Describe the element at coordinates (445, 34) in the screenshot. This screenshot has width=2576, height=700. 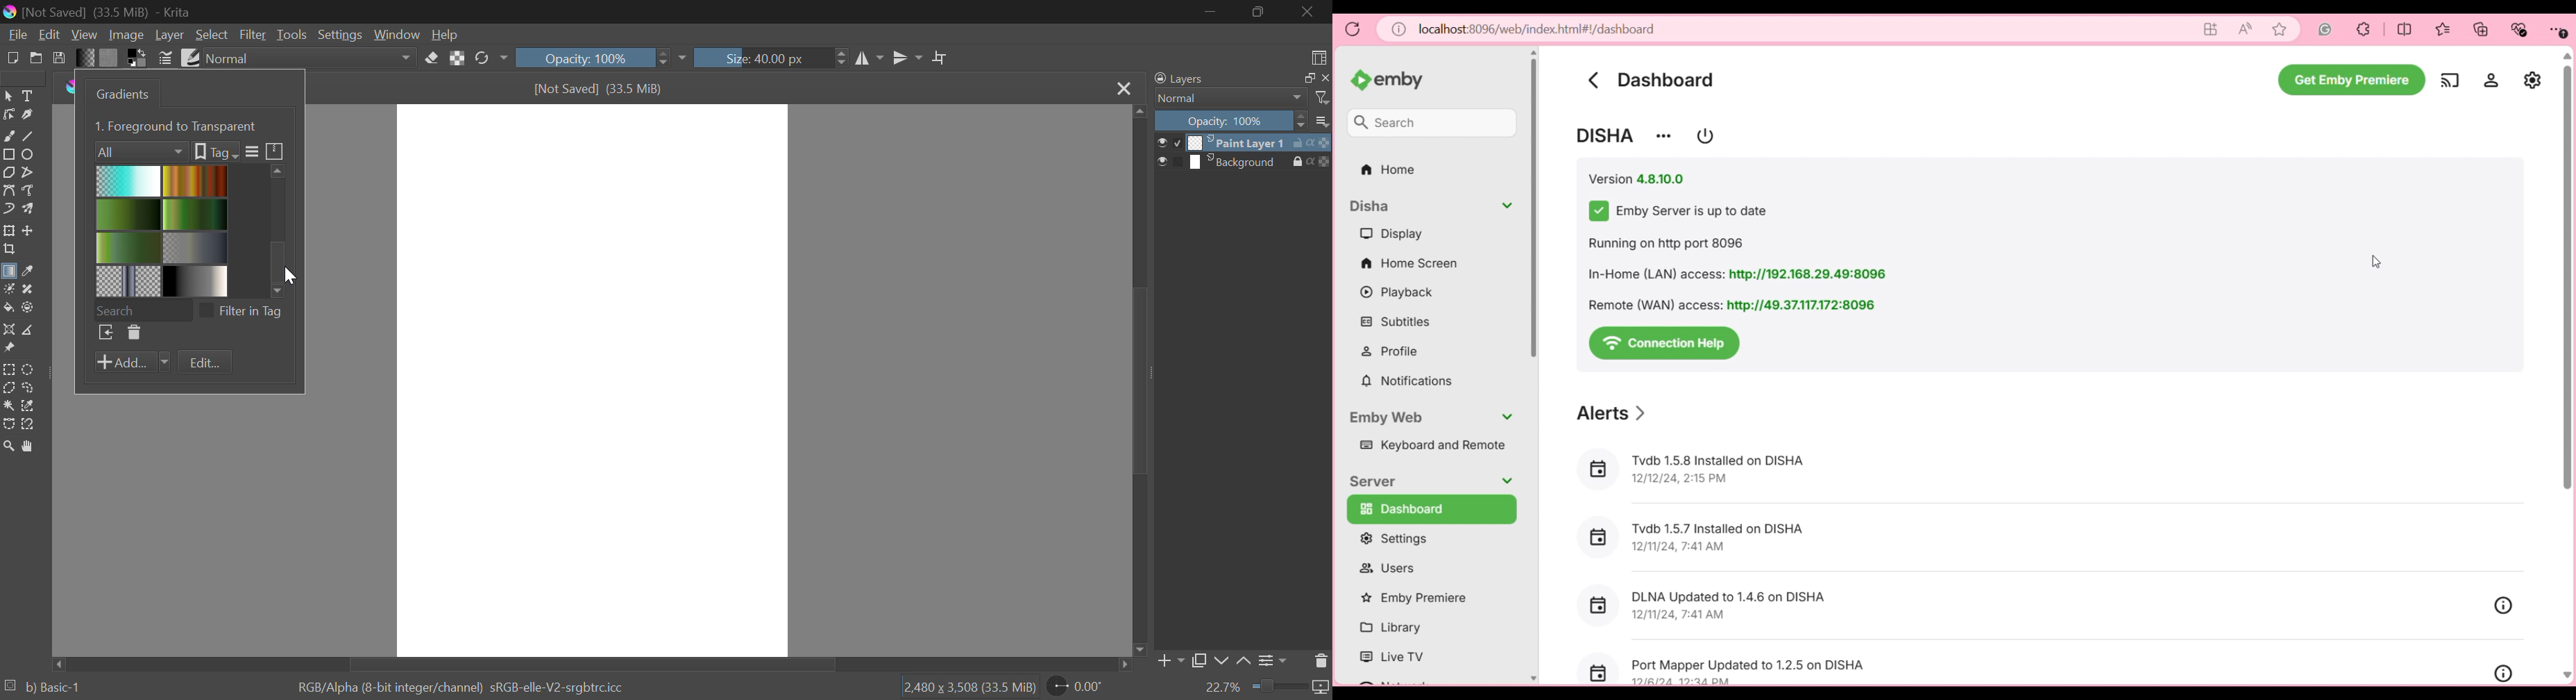
I see `Help` at that location.